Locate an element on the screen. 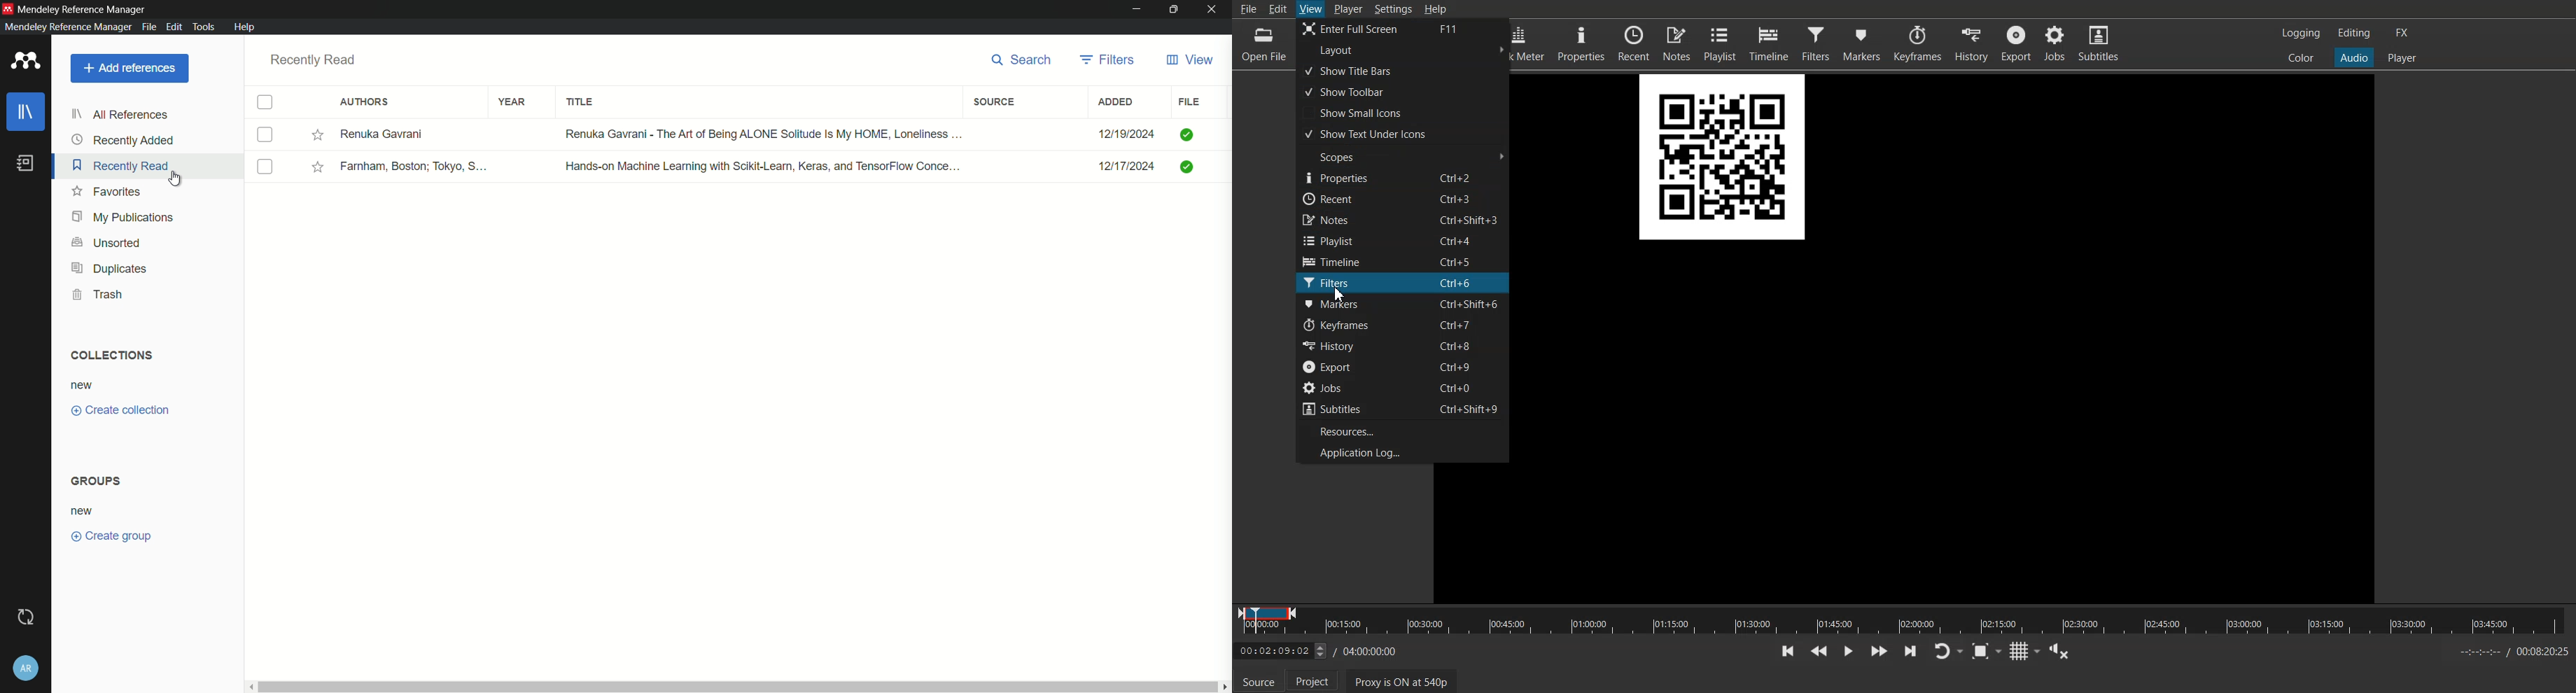 The image size is (2576, 700). Toggle favorites is located at coordinates (317, 166).